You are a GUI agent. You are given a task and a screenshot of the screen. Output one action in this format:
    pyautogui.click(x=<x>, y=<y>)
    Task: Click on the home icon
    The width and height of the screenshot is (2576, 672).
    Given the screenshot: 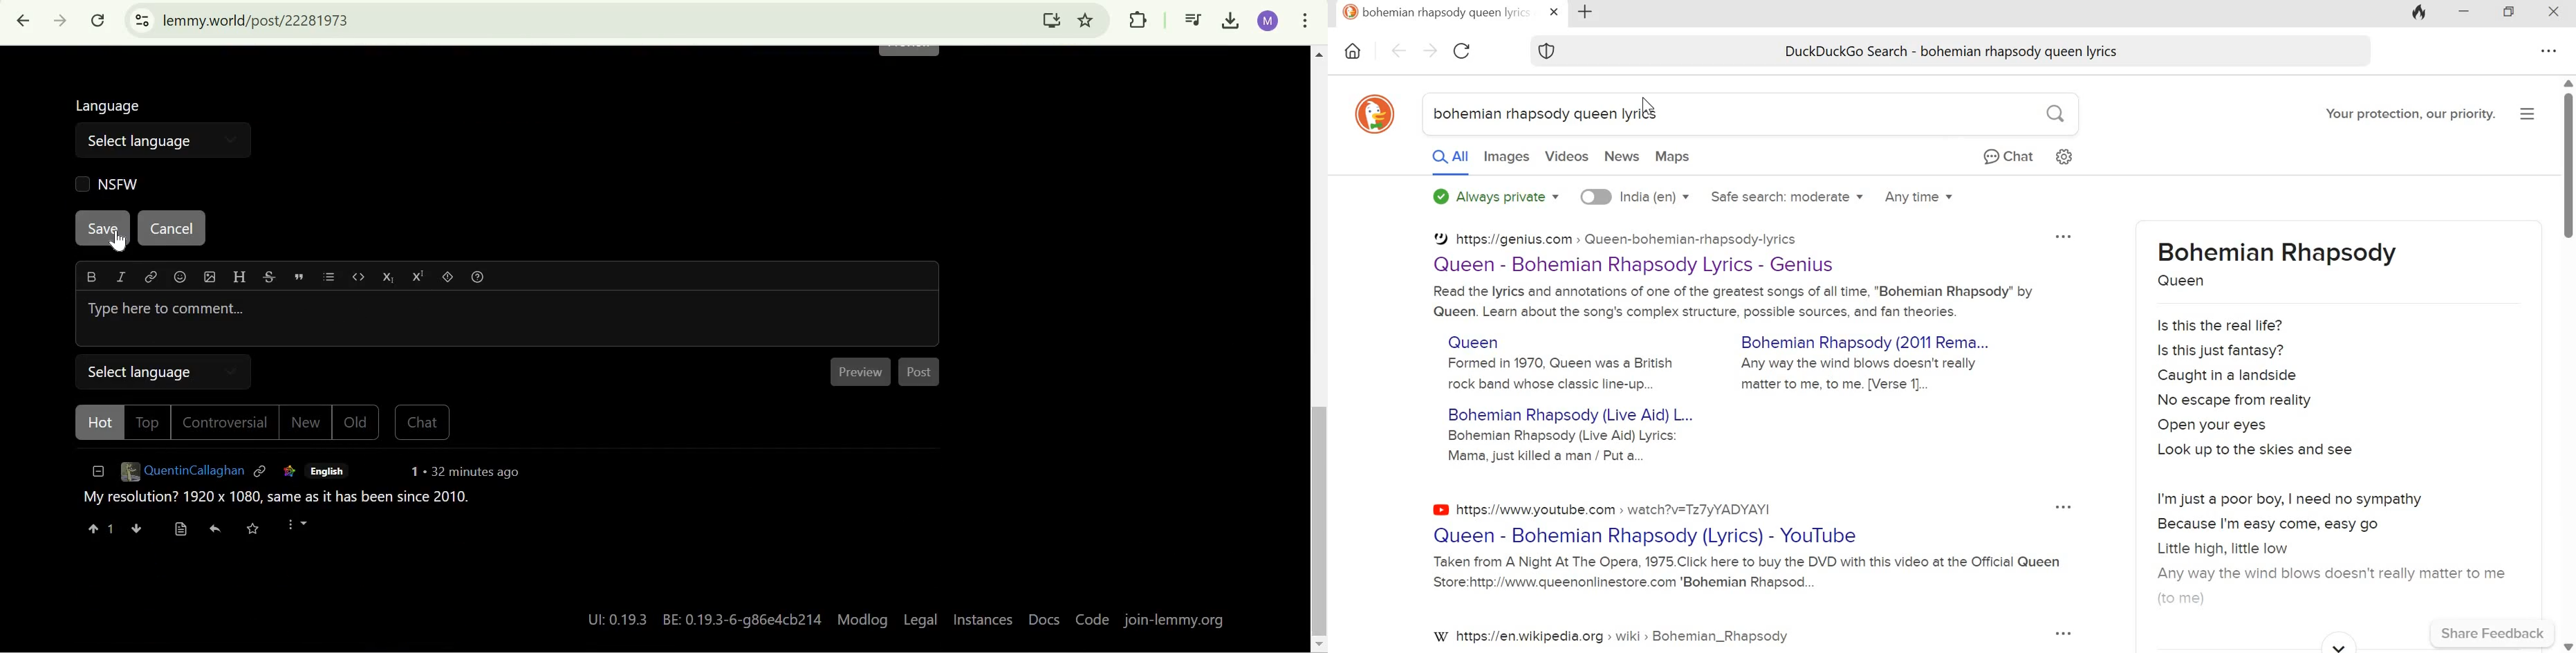 What is the action you would take?
    pyautogui.click(x=1354, y=52)
    